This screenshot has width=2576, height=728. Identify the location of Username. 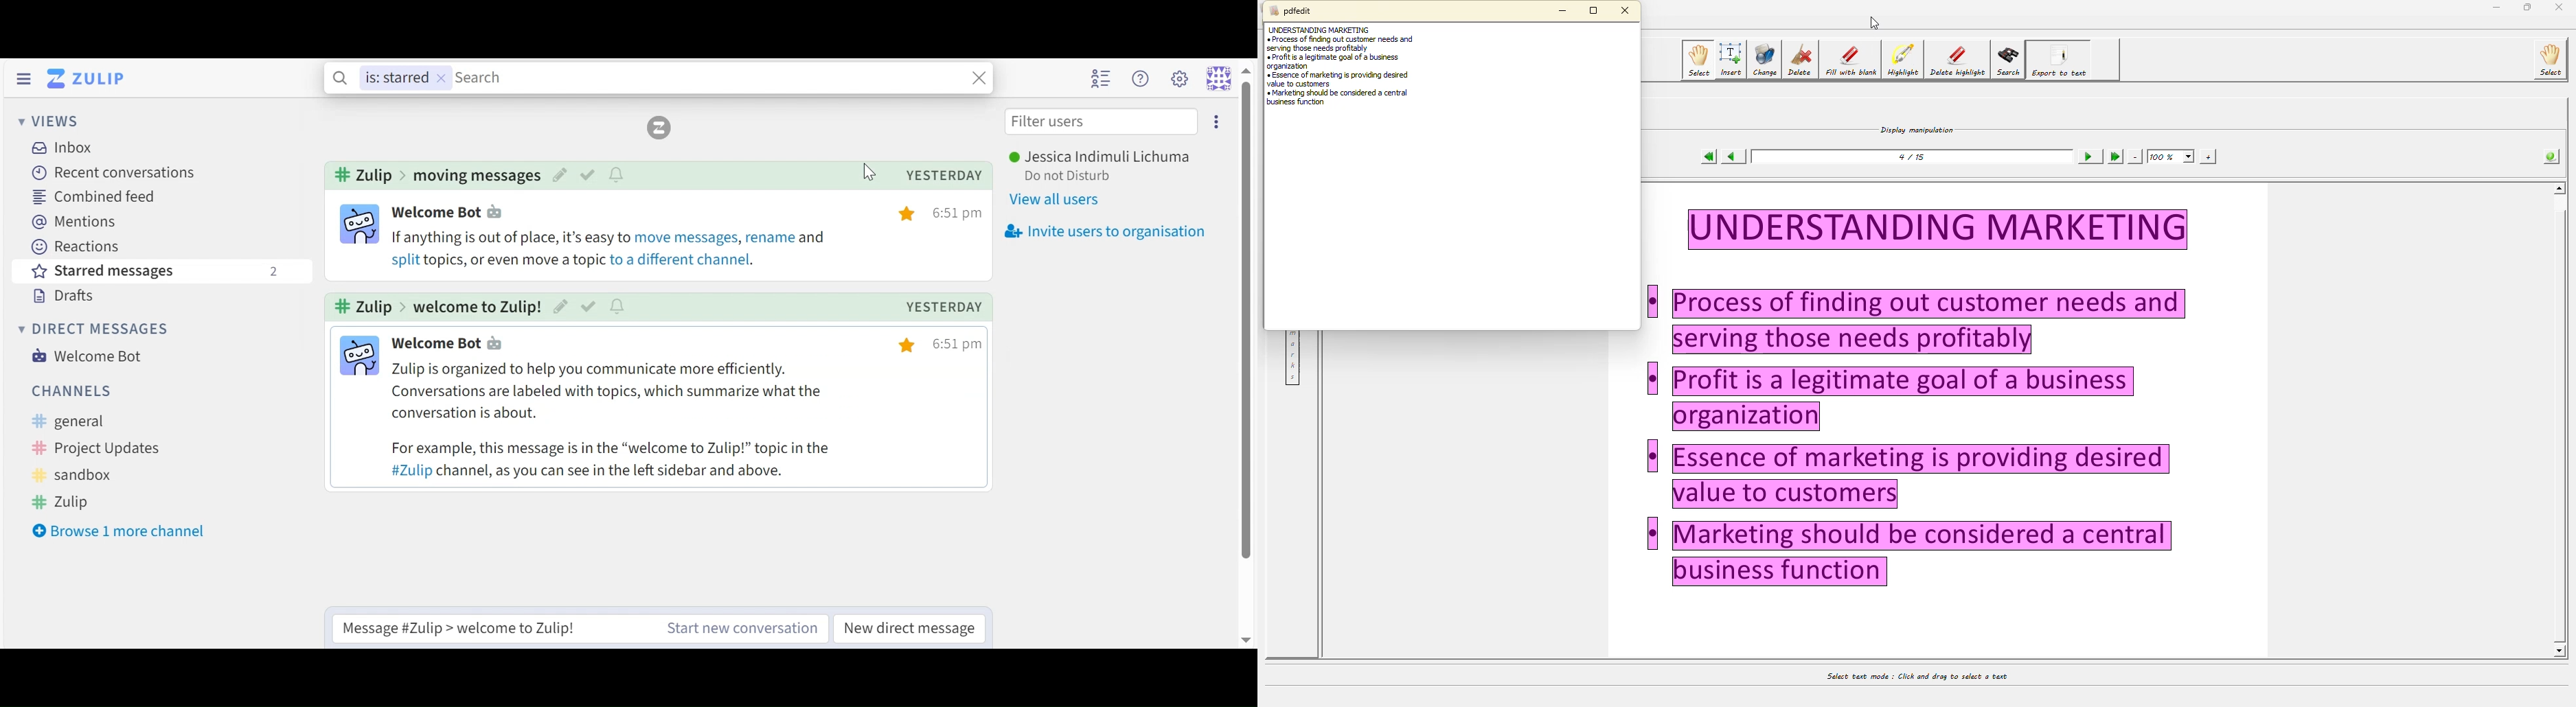
(1108, 156).